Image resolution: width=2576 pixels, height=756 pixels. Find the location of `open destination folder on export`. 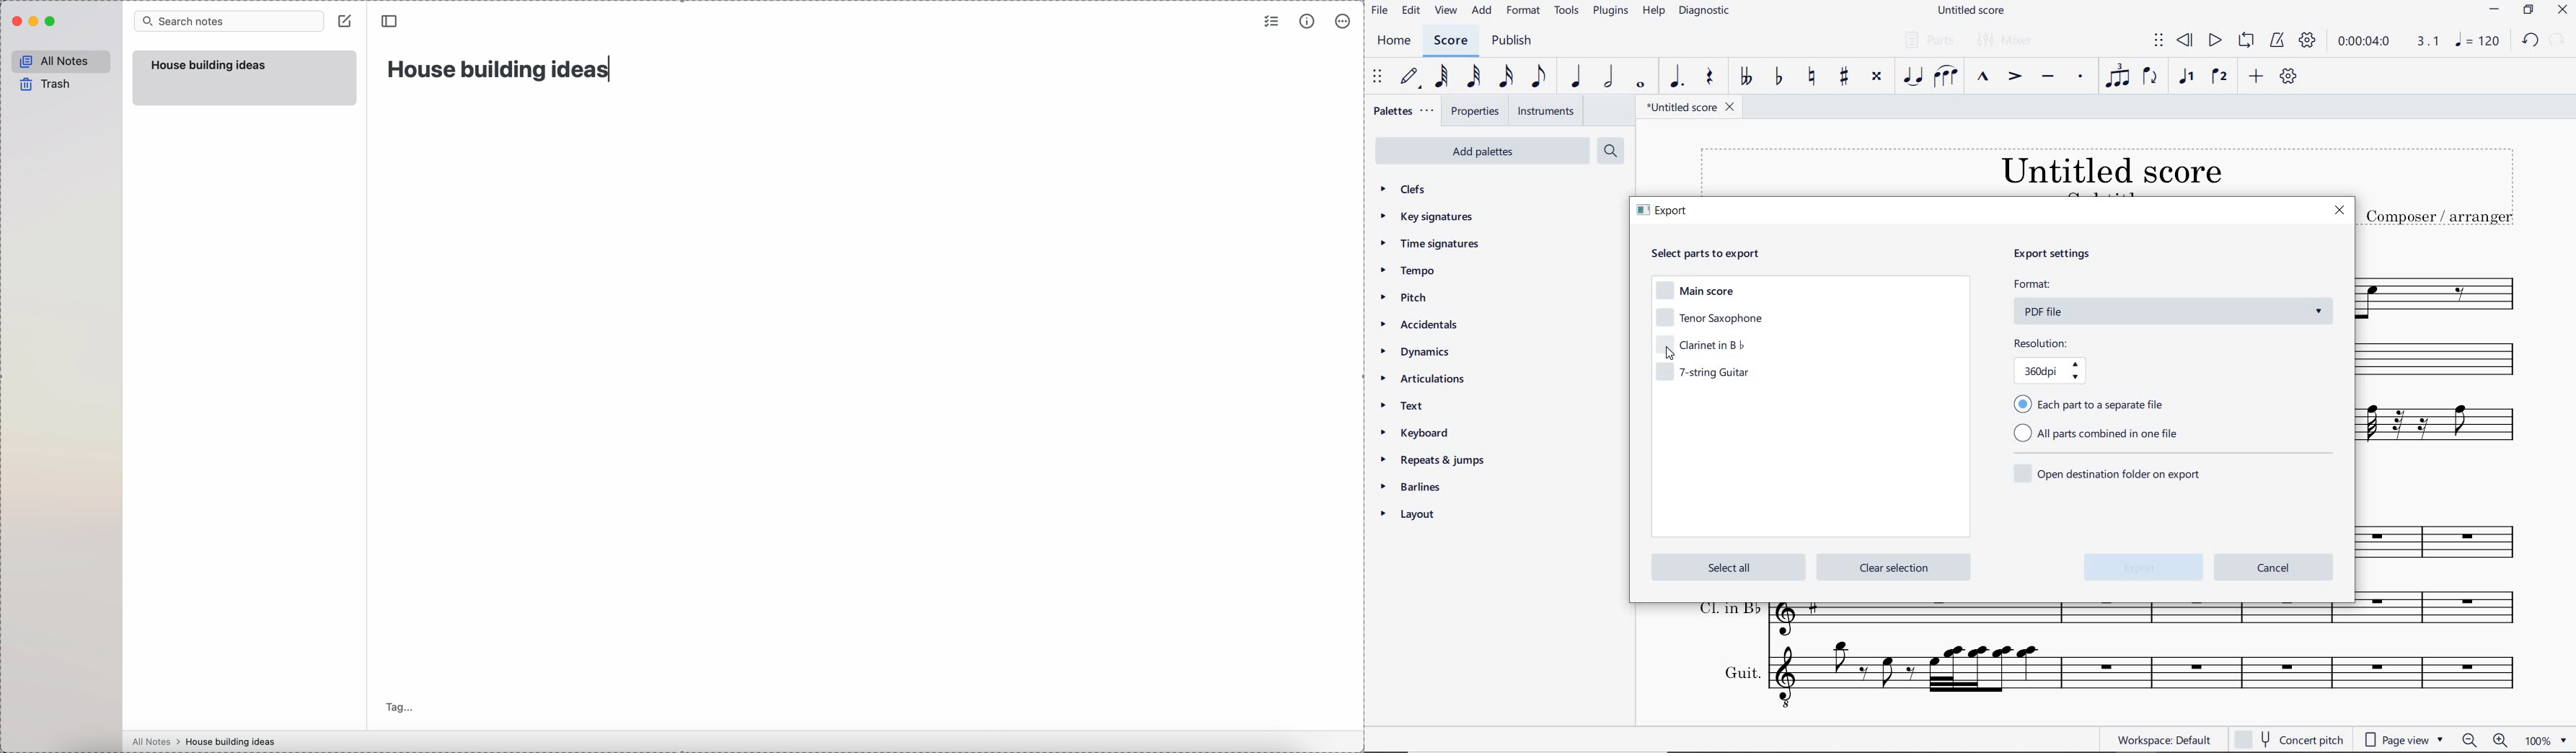

open destination folder on export is located at coordinates (2109, 472).